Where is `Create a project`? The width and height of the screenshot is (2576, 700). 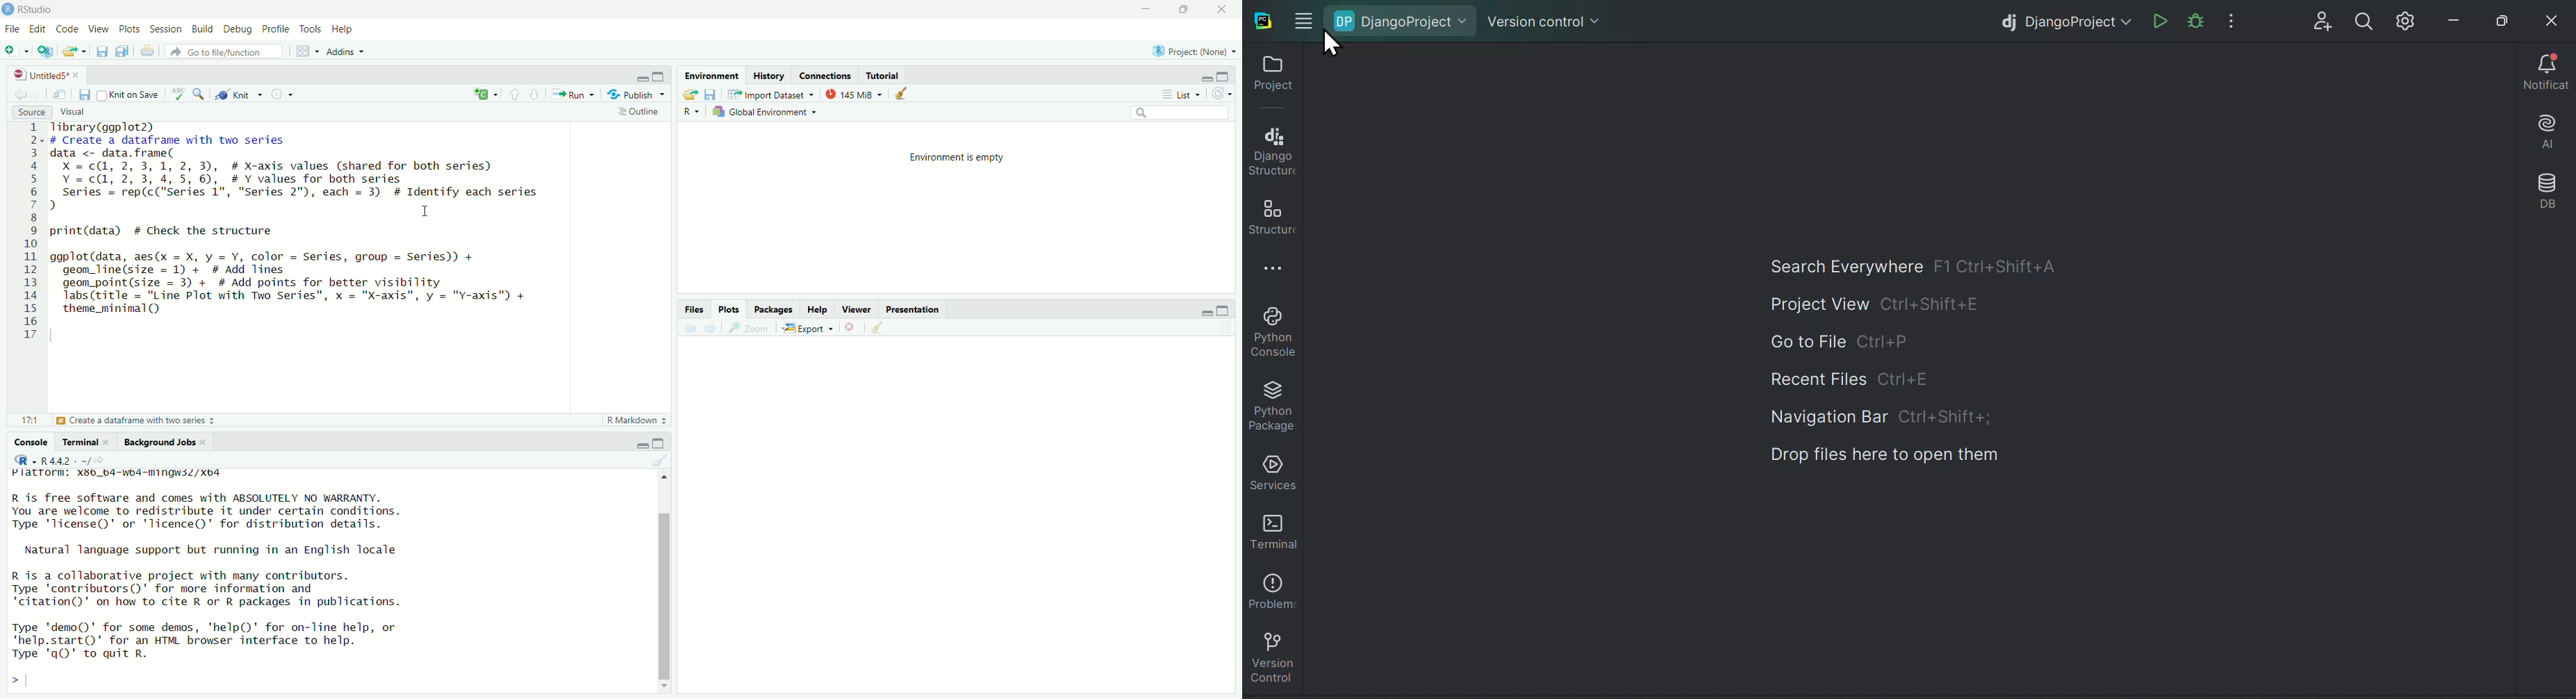 Create a project is located at coordinates (45, 51).